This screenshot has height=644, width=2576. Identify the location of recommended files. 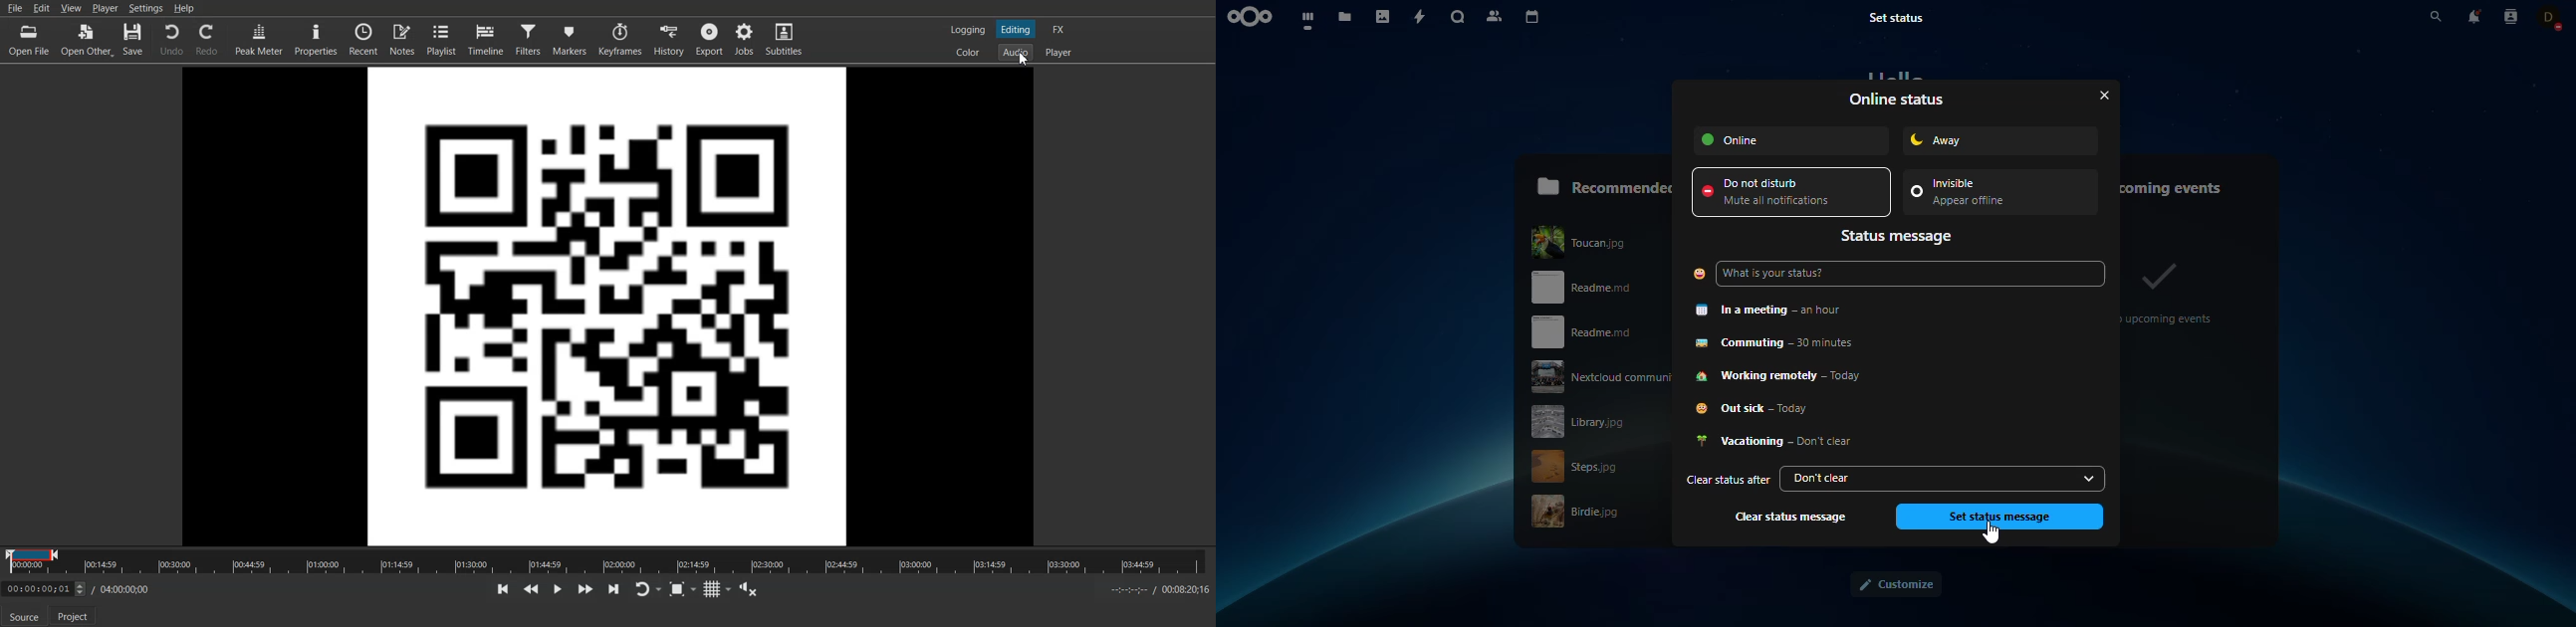
(1603, 184).